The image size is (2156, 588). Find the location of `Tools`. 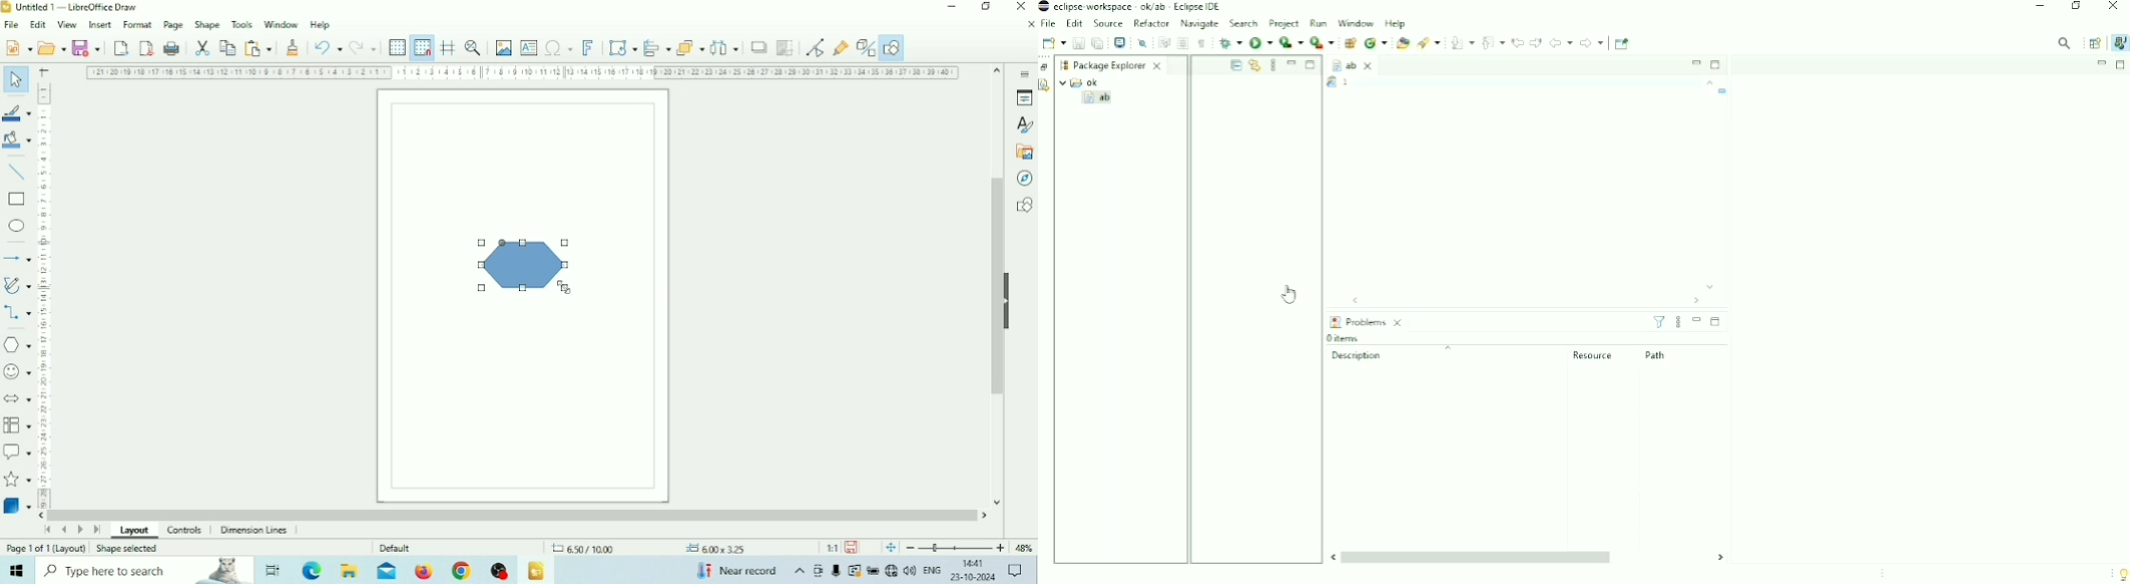

Tools is located at coordinates (243, 24).